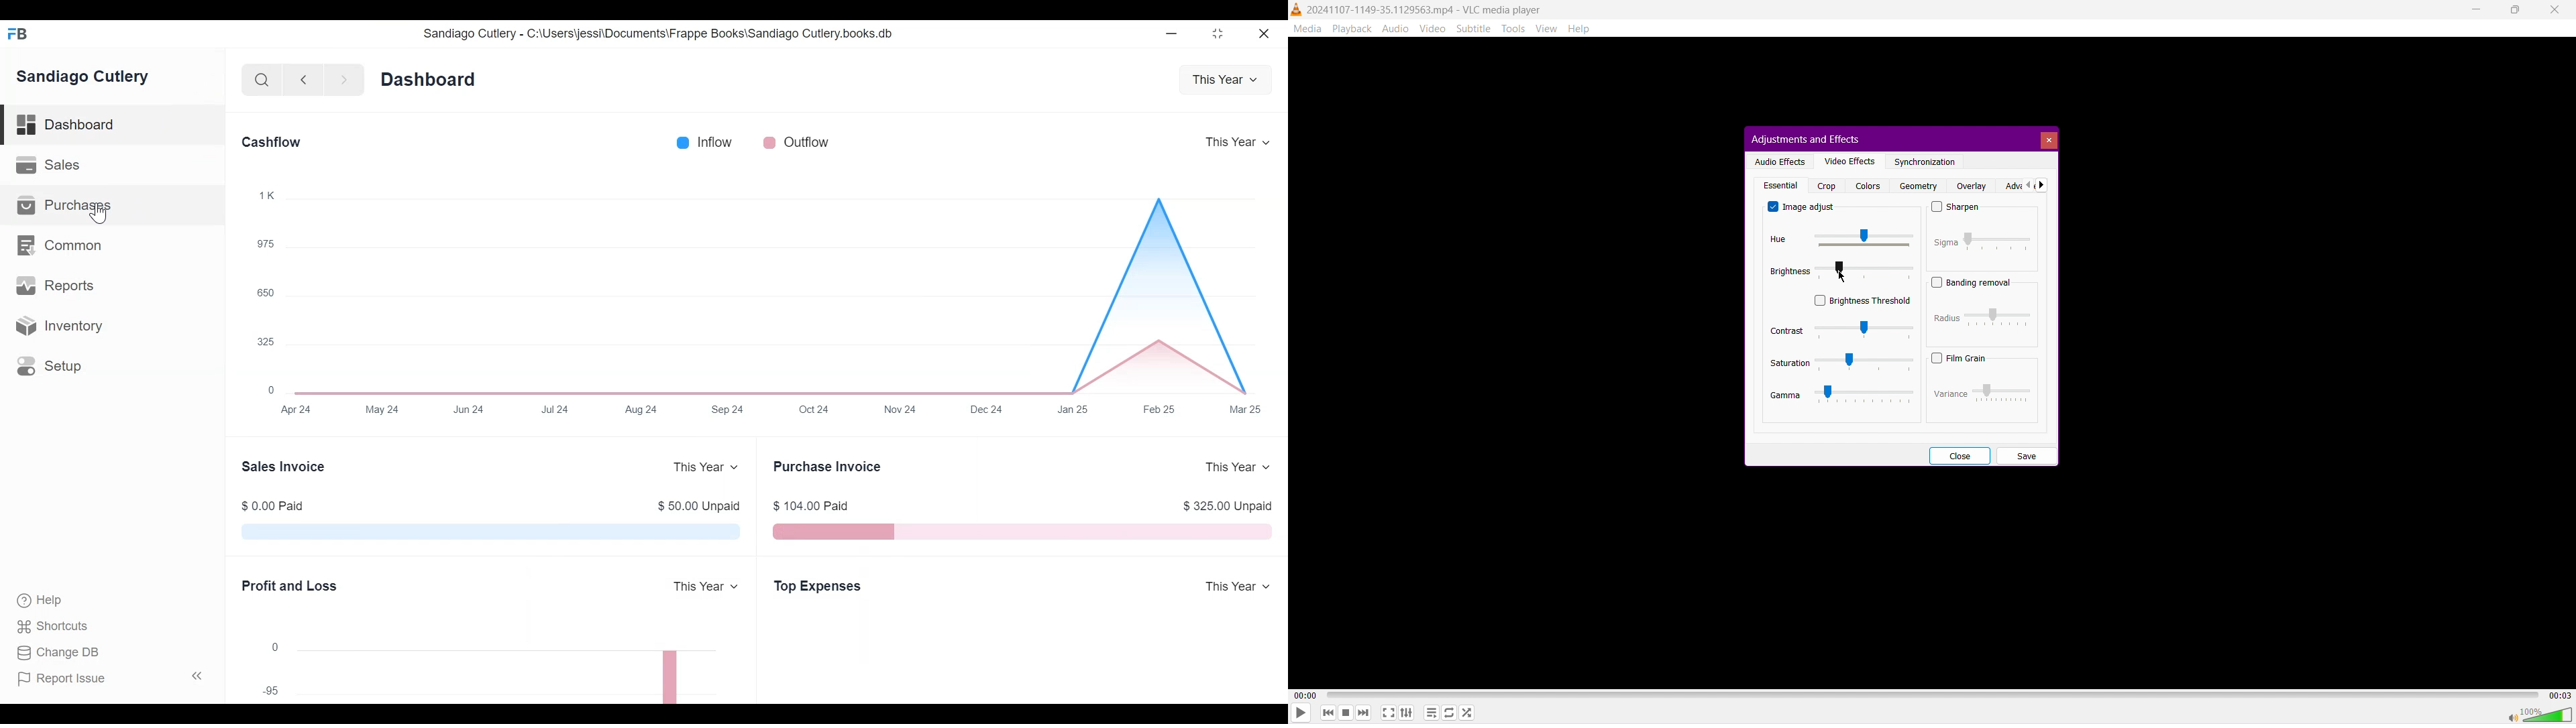 The width and height of the screenshot is (2576, 728). Describe the element at coordinates (1222, 500) in the screenshot. I see `$ 325.00 Unpaid` at that location.